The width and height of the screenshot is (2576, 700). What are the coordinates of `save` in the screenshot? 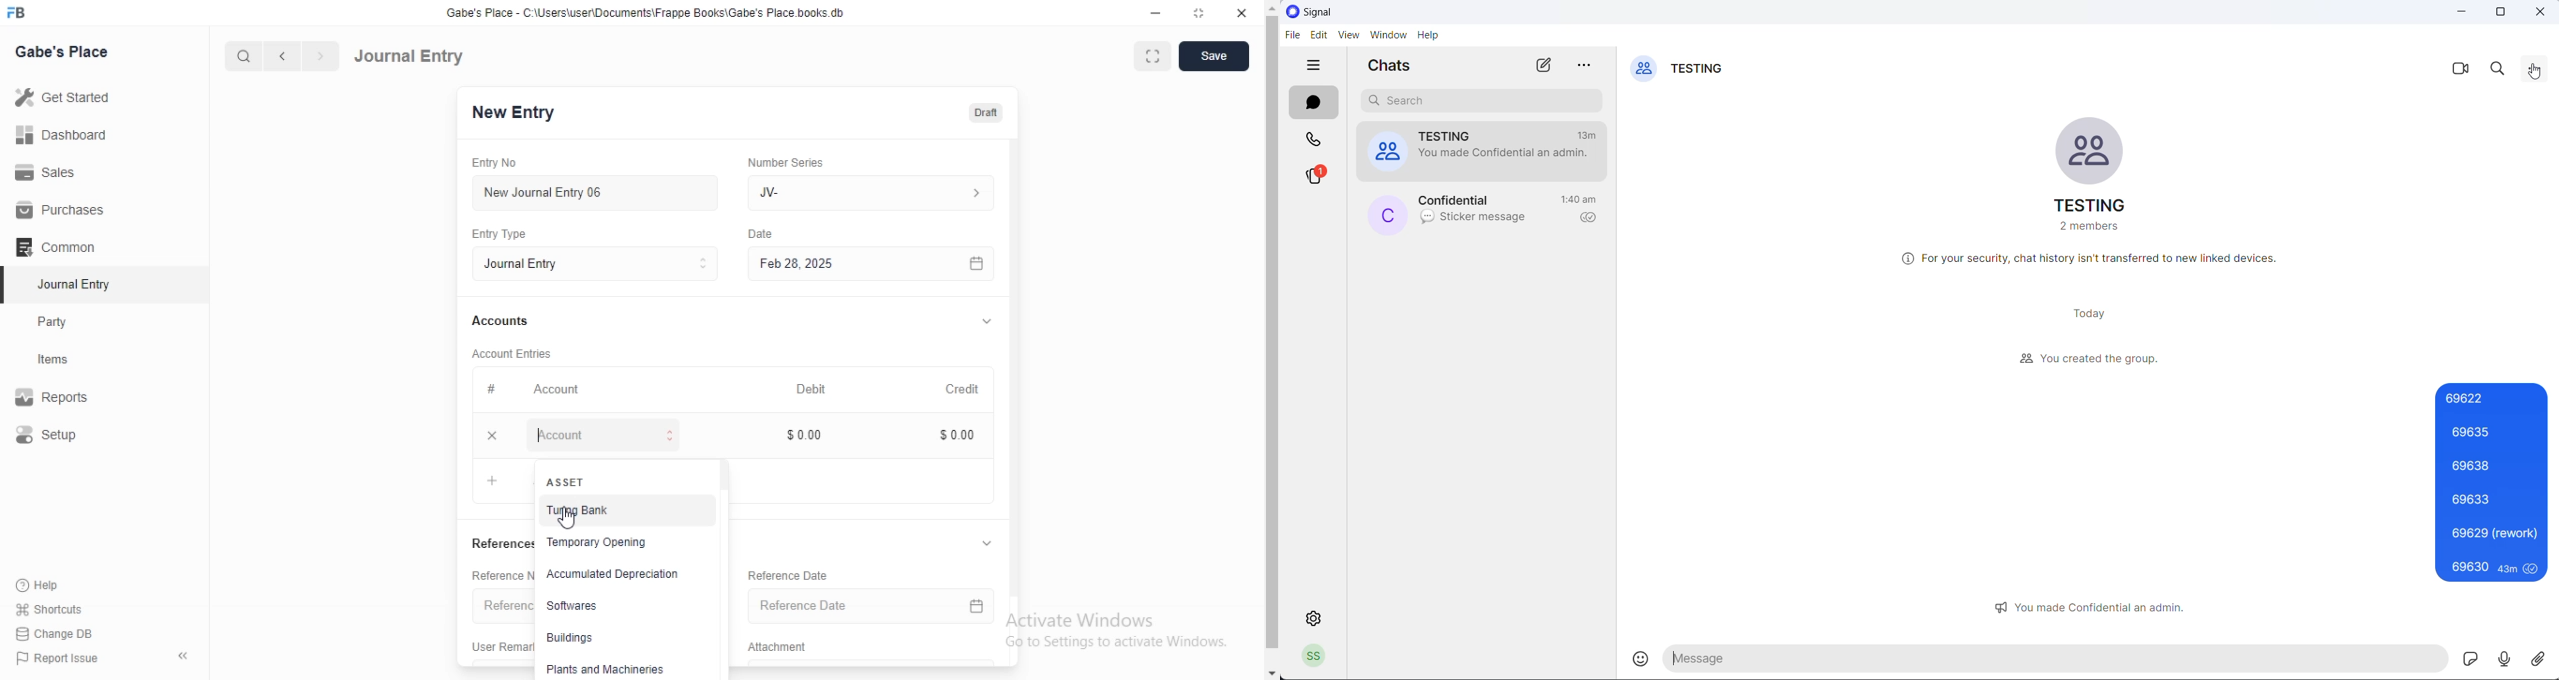 It's located at (1214, 55).